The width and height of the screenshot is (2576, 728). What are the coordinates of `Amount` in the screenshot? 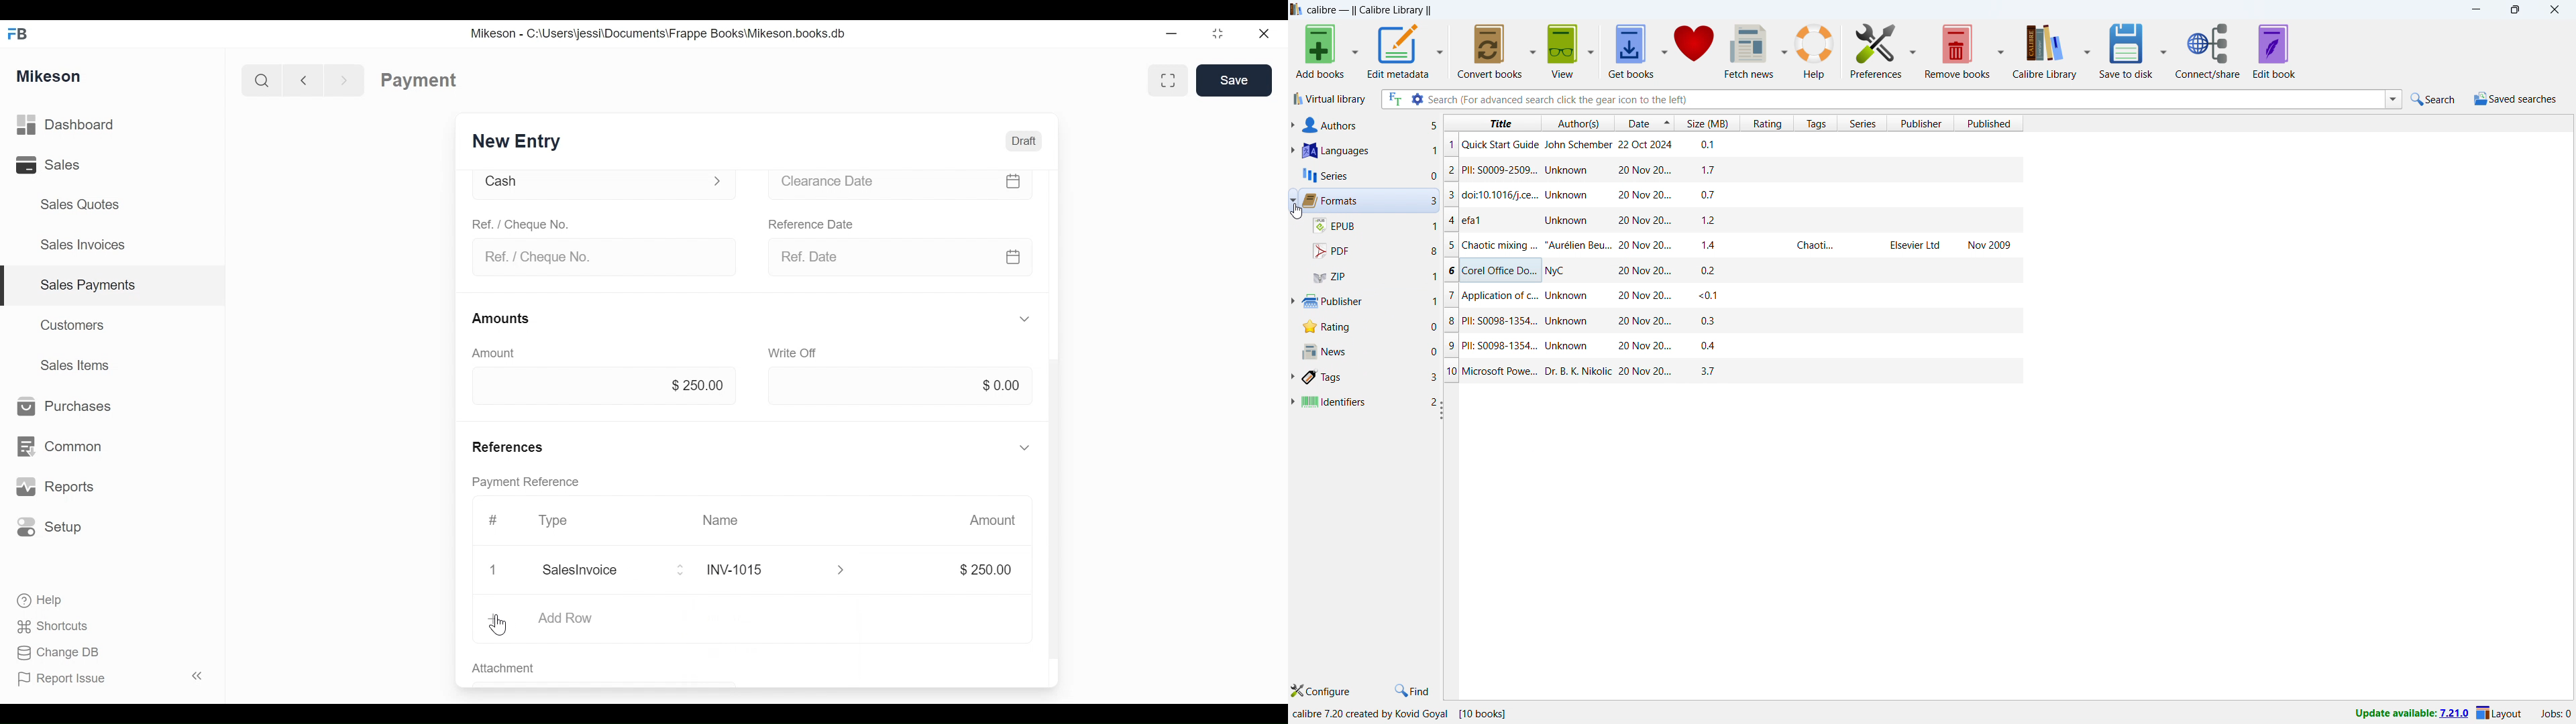 It's located at (994, 520).